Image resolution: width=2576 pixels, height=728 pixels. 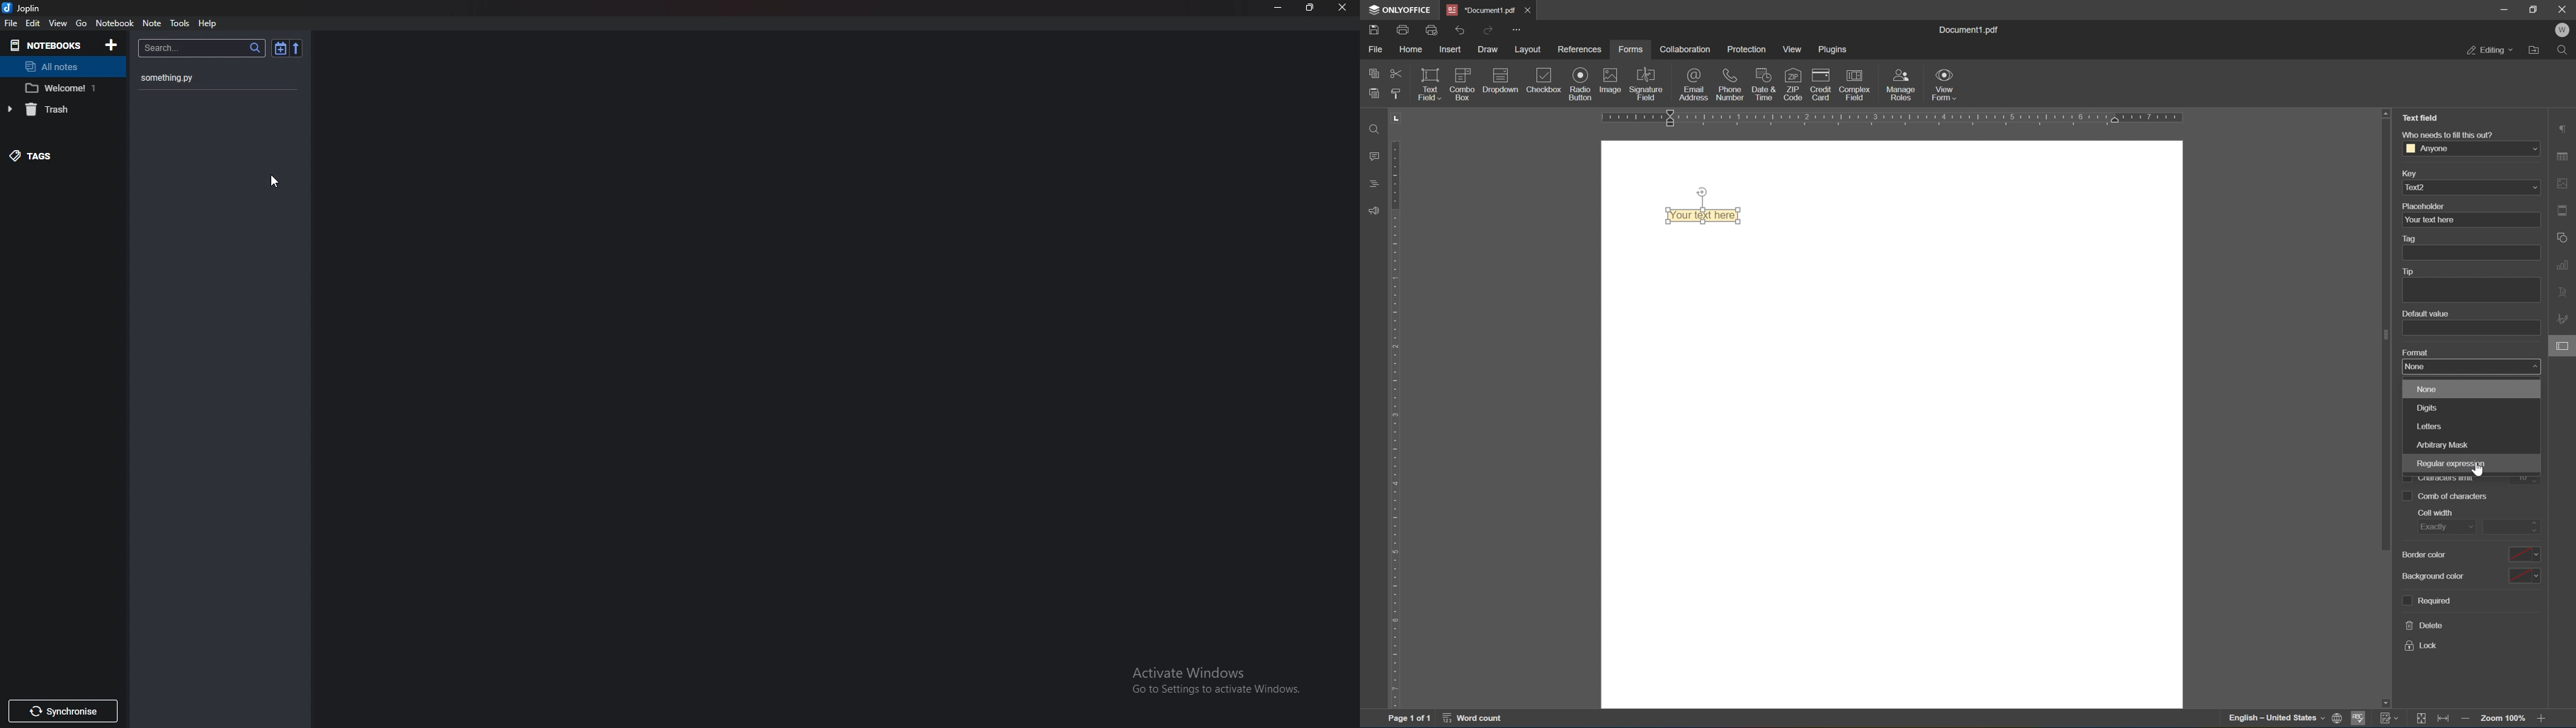 What do you see at coordinates (2565, 8) in the screenshot?
I see `close` at bounding box center [2565, 8].